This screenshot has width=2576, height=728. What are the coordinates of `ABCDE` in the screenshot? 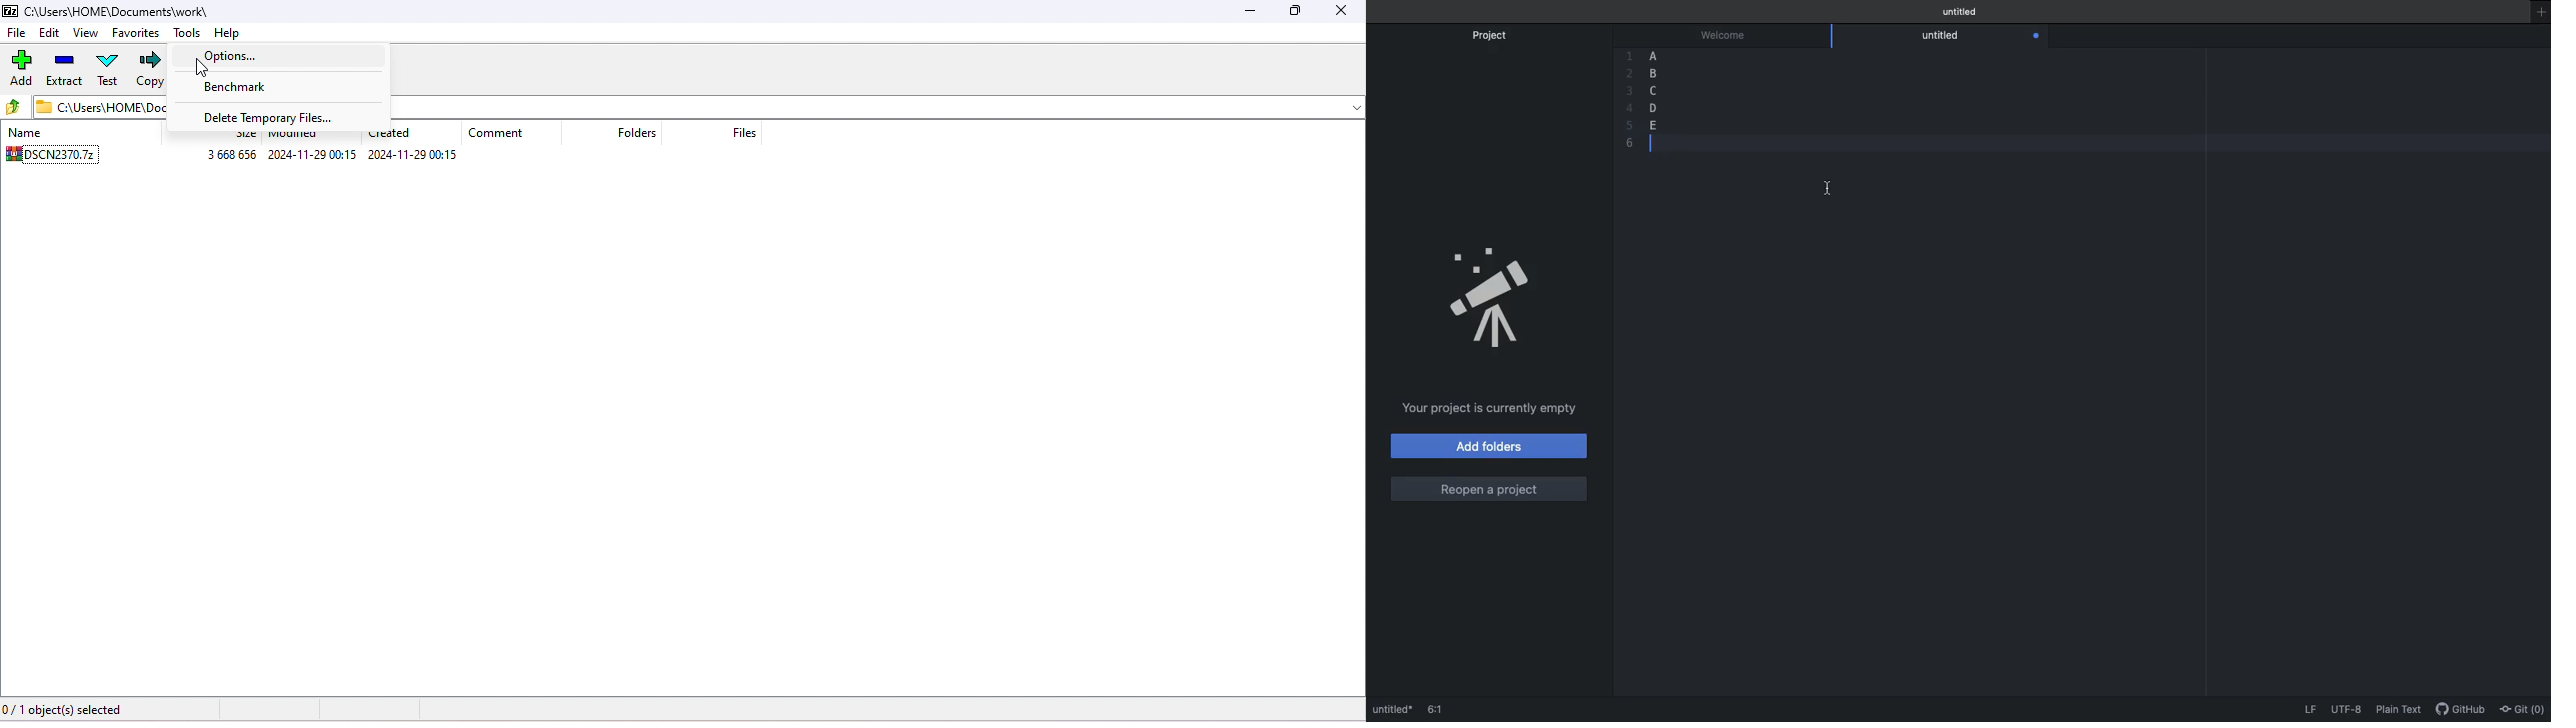 It's located at (1654, 87).